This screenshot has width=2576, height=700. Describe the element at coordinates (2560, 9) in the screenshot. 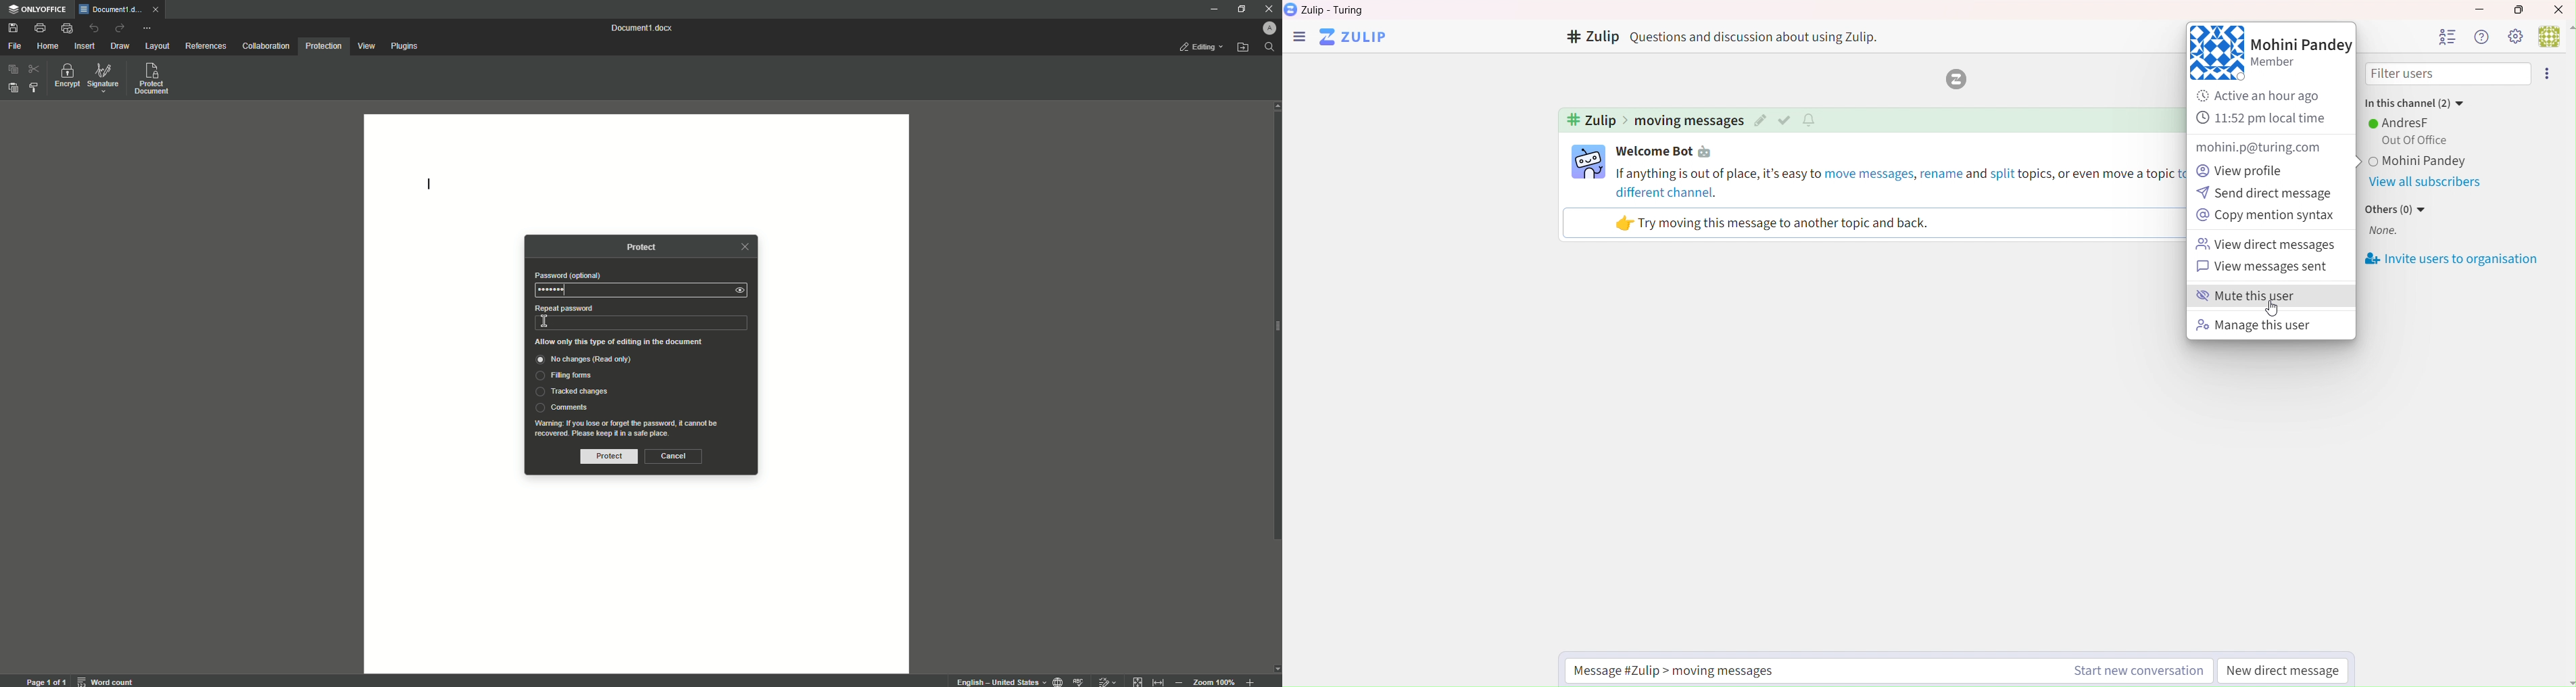

I see `Close` at that location.